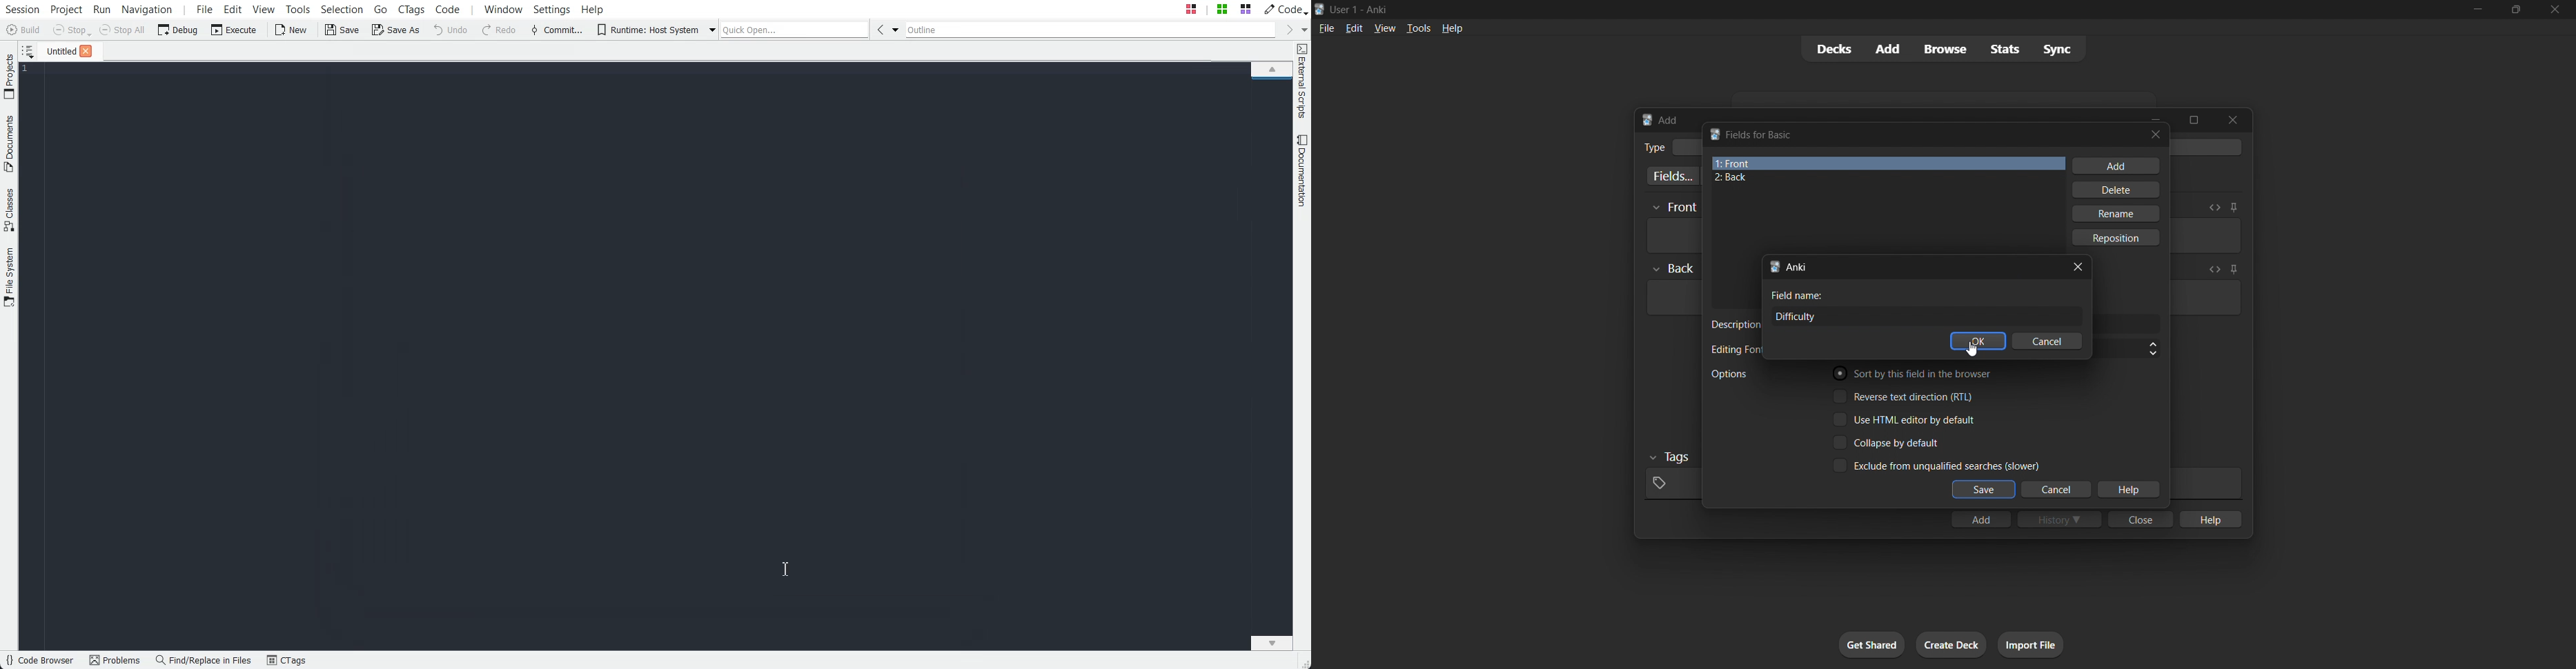 This screenshot has width=2576, height=672. Describe the element at coordinates (1945, 49) in the screenshot. I see `browse` at that location.